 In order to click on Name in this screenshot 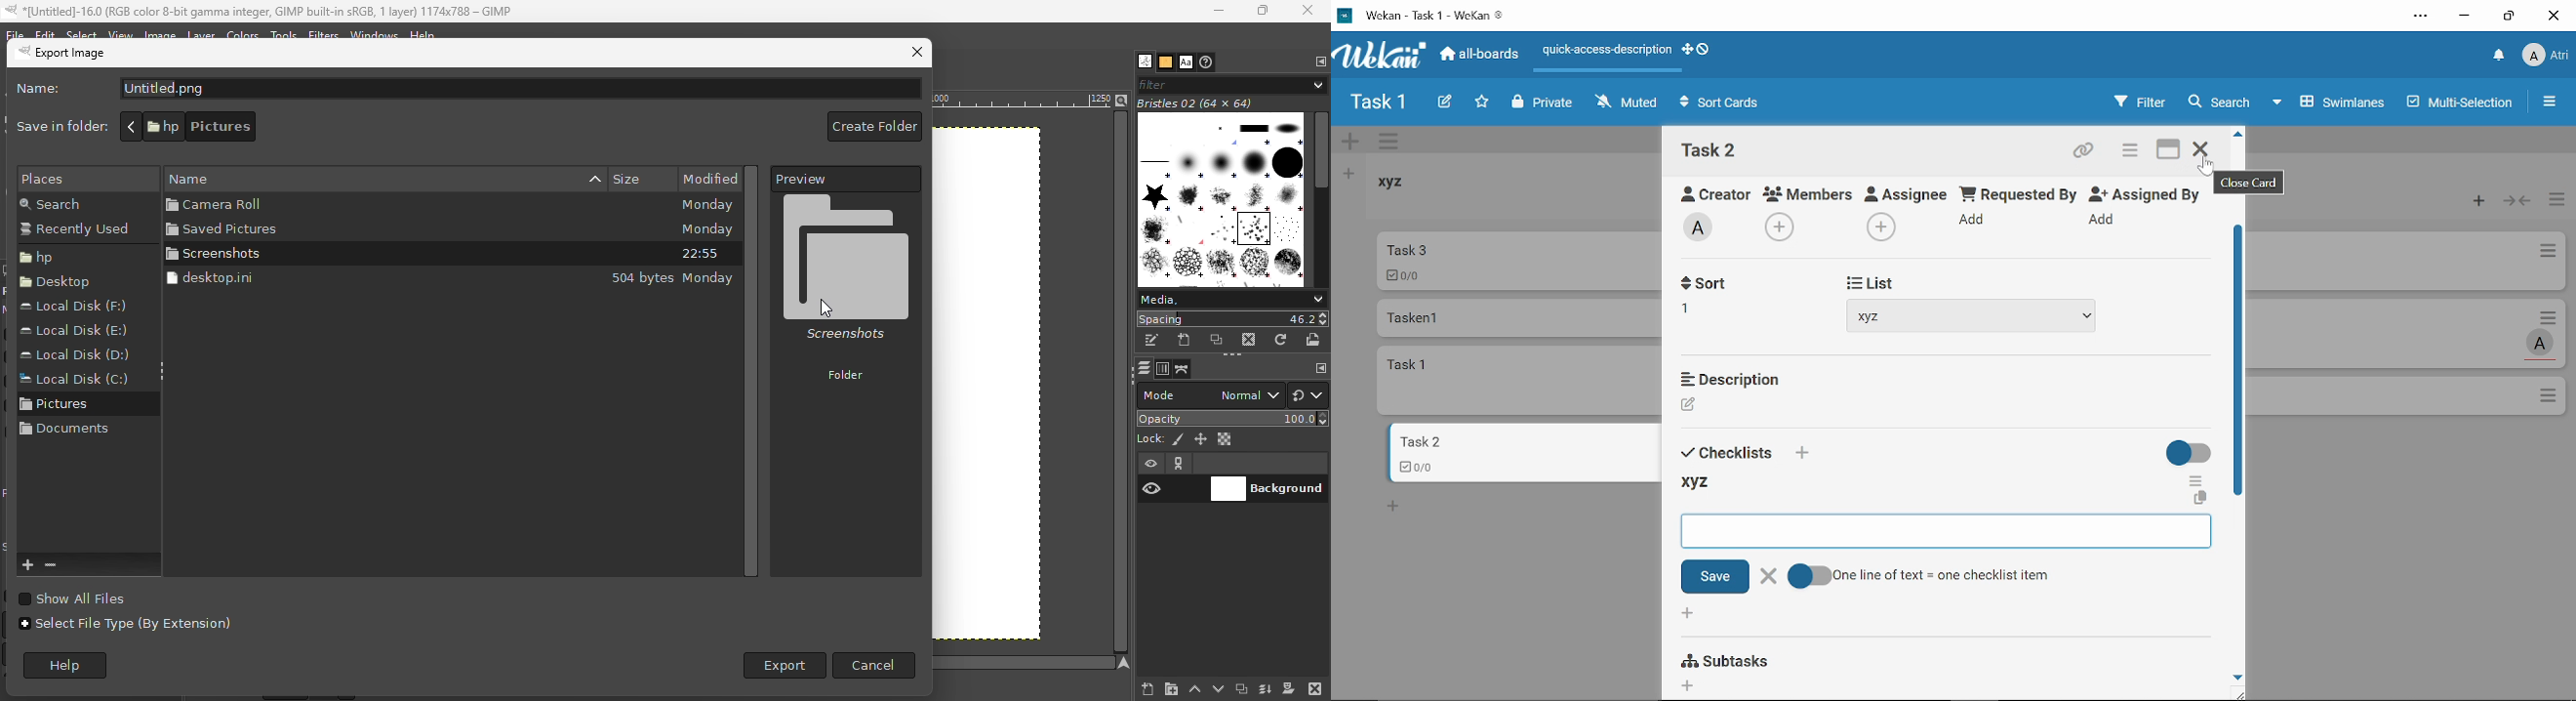, I will do `click(439, 177)`.